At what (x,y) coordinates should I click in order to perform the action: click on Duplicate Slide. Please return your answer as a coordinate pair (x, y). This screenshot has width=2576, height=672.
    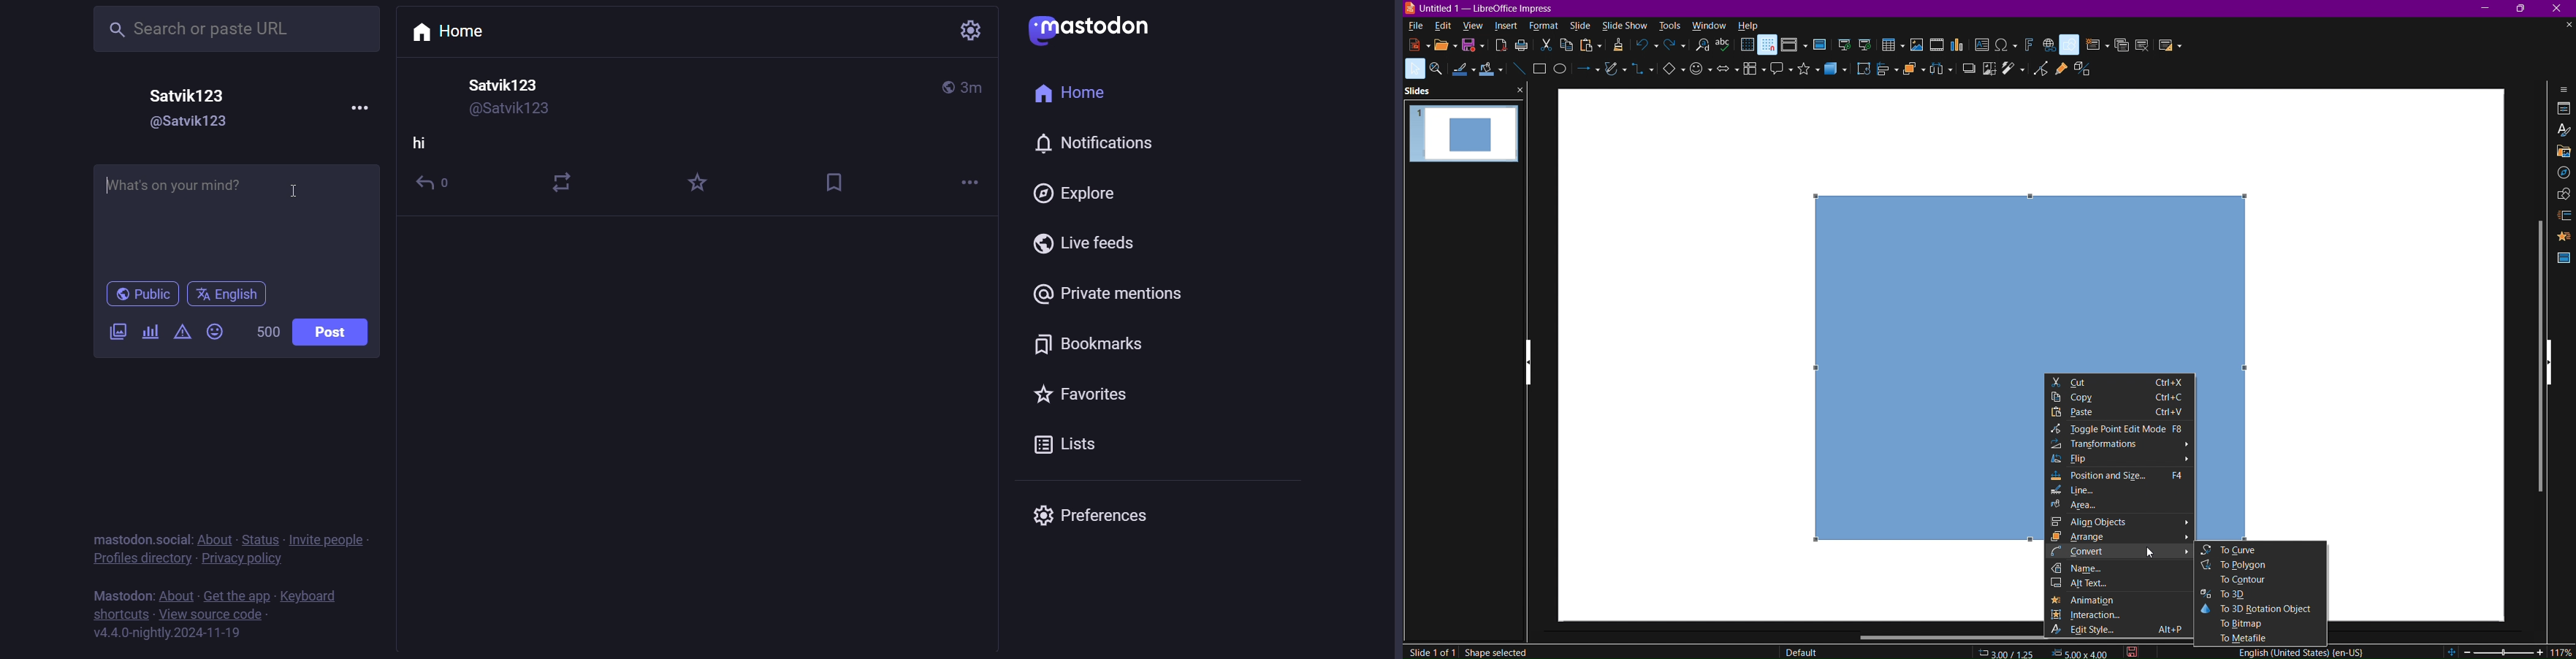
    Looking at the image, I should click on (2121, 45).